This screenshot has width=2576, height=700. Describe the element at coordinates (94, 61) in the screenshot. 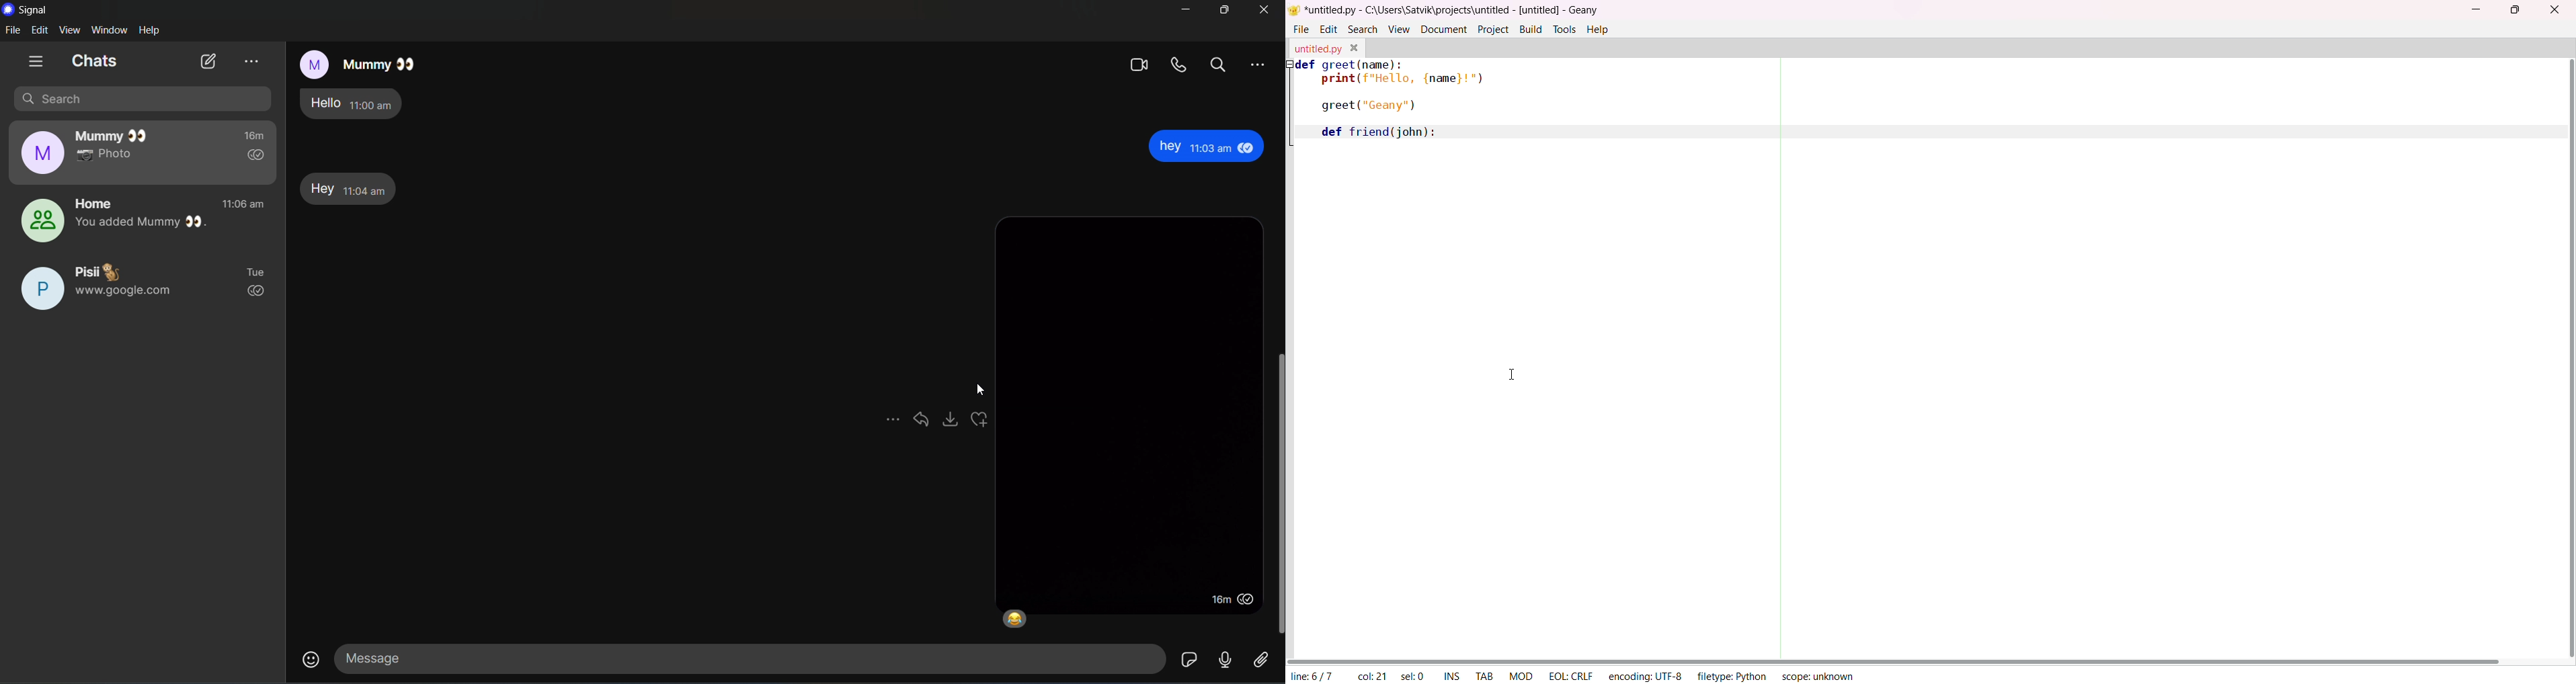

I see `chats` at that location.